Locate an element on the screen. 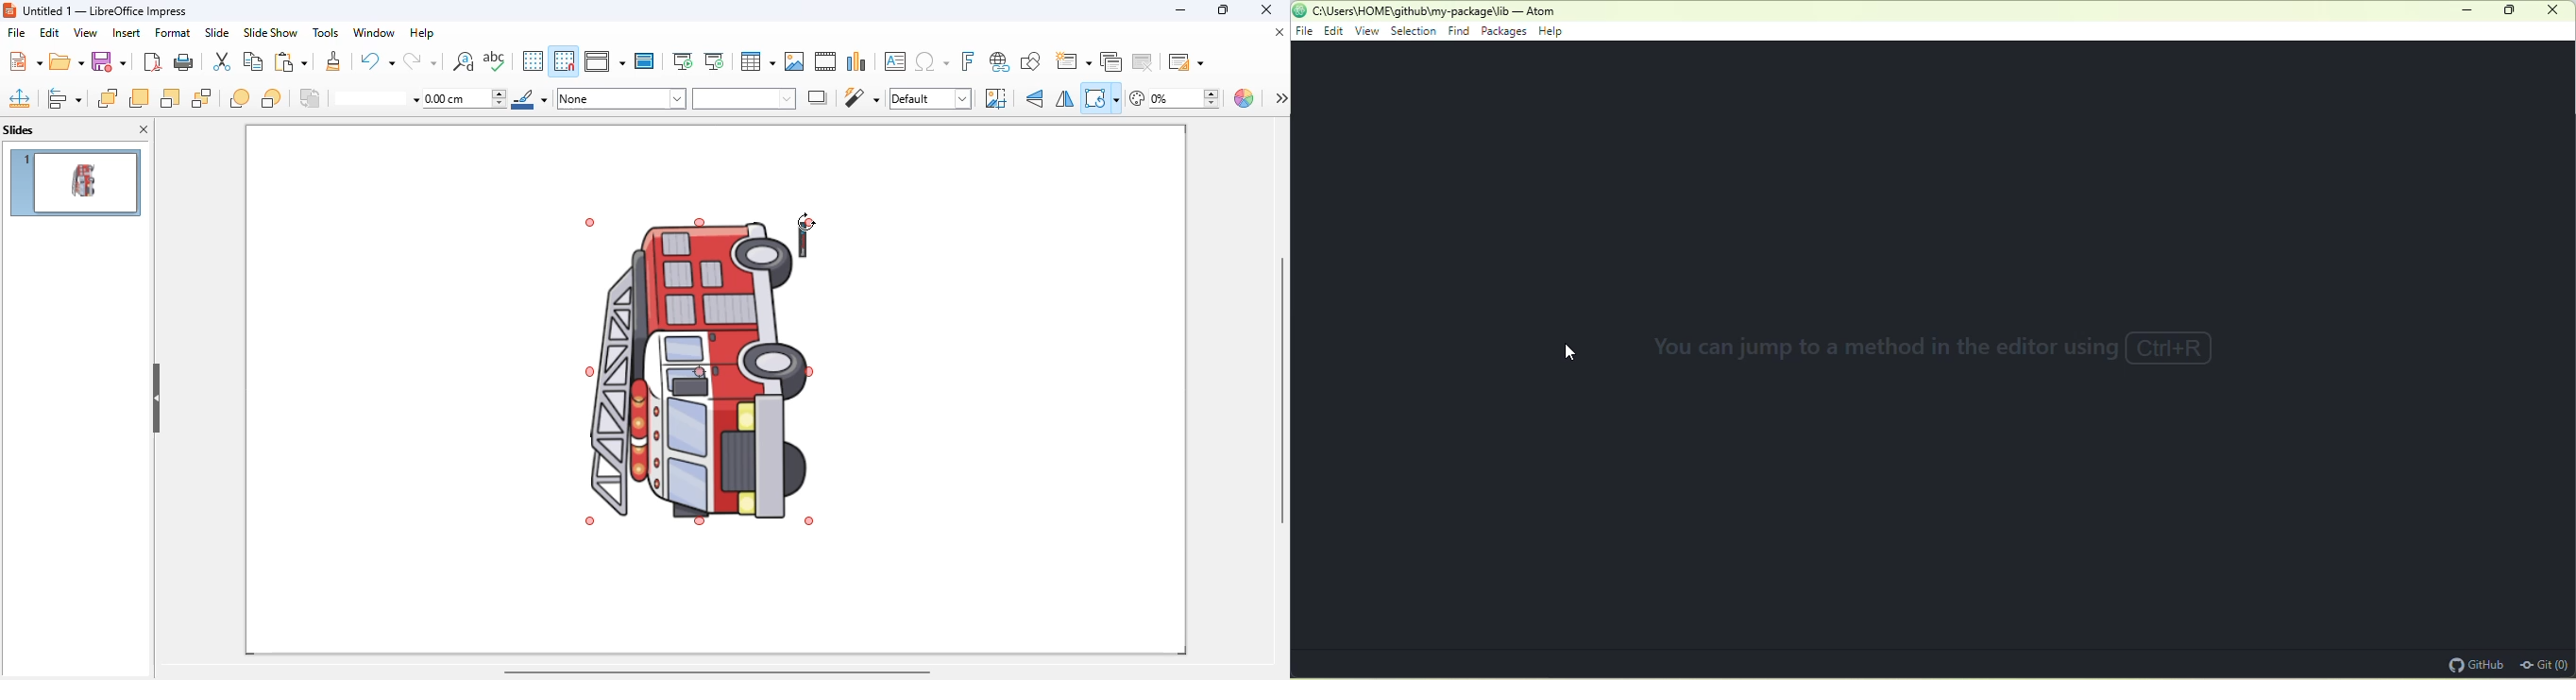 This screenshot has height=700, width=2576. vertical scroll bar is located at coordinates (1280, 390).